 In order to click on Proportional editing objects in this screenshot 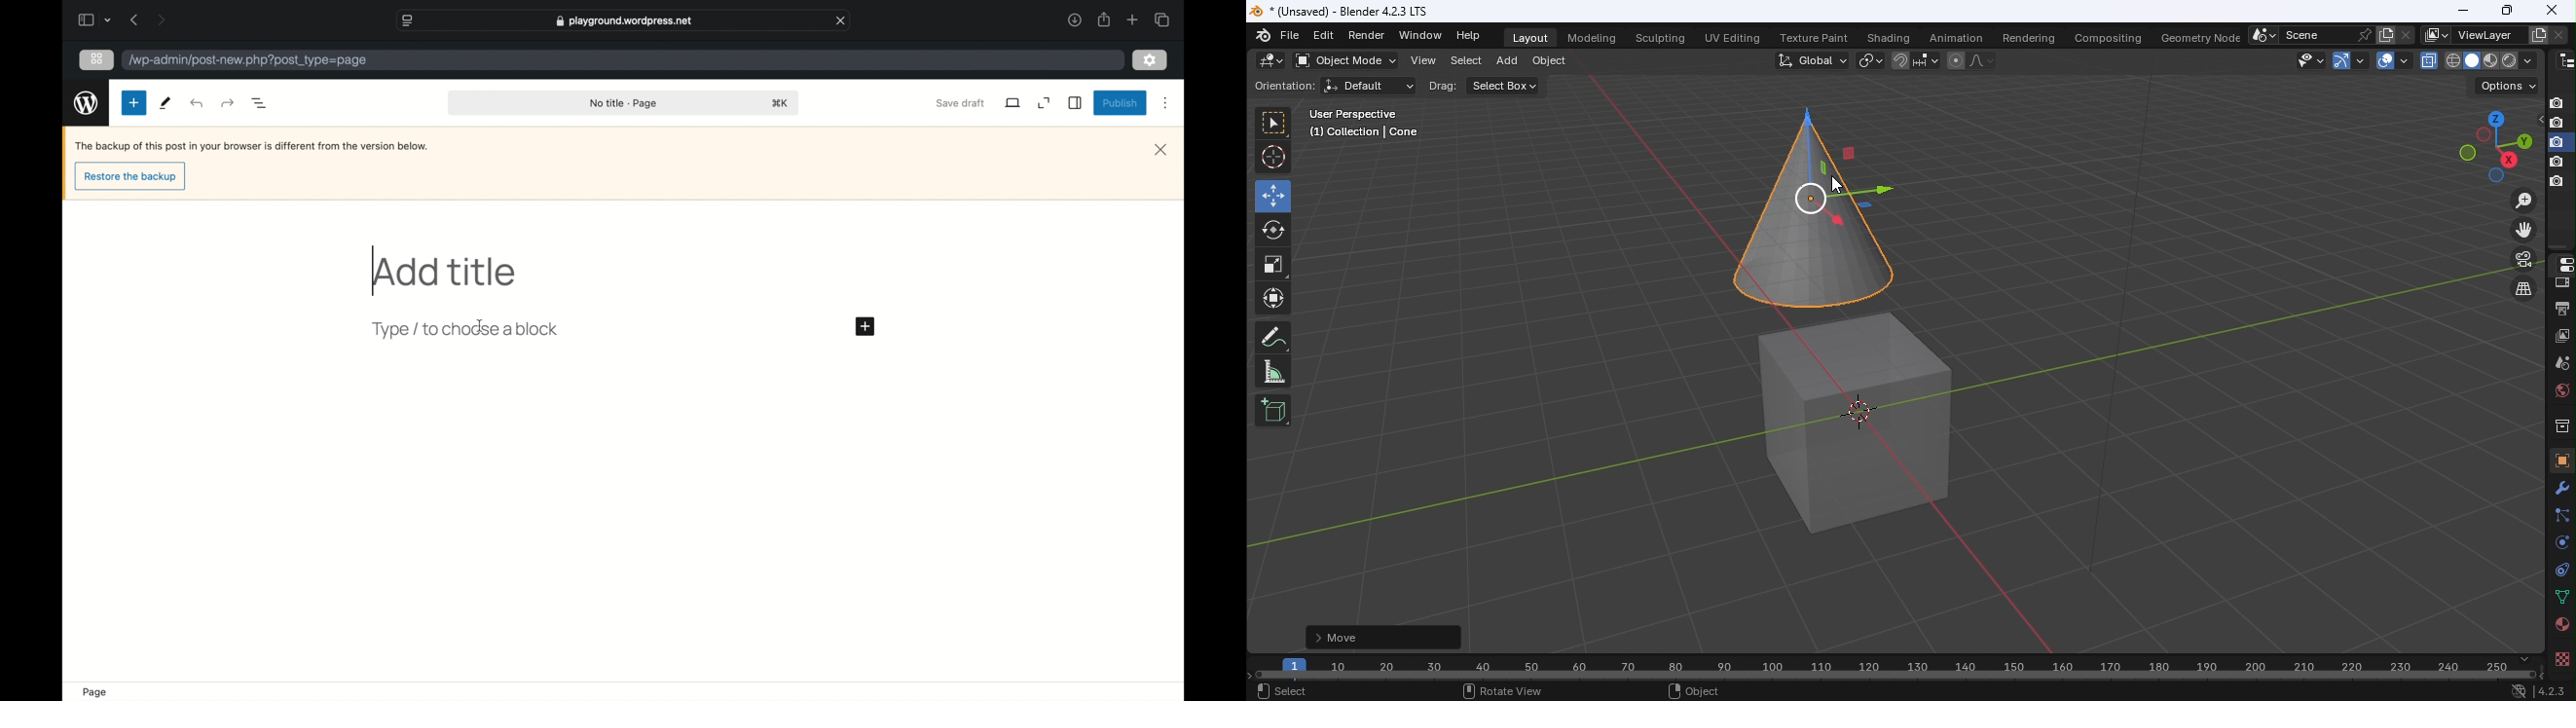, I will do `click(1955, 62)`.